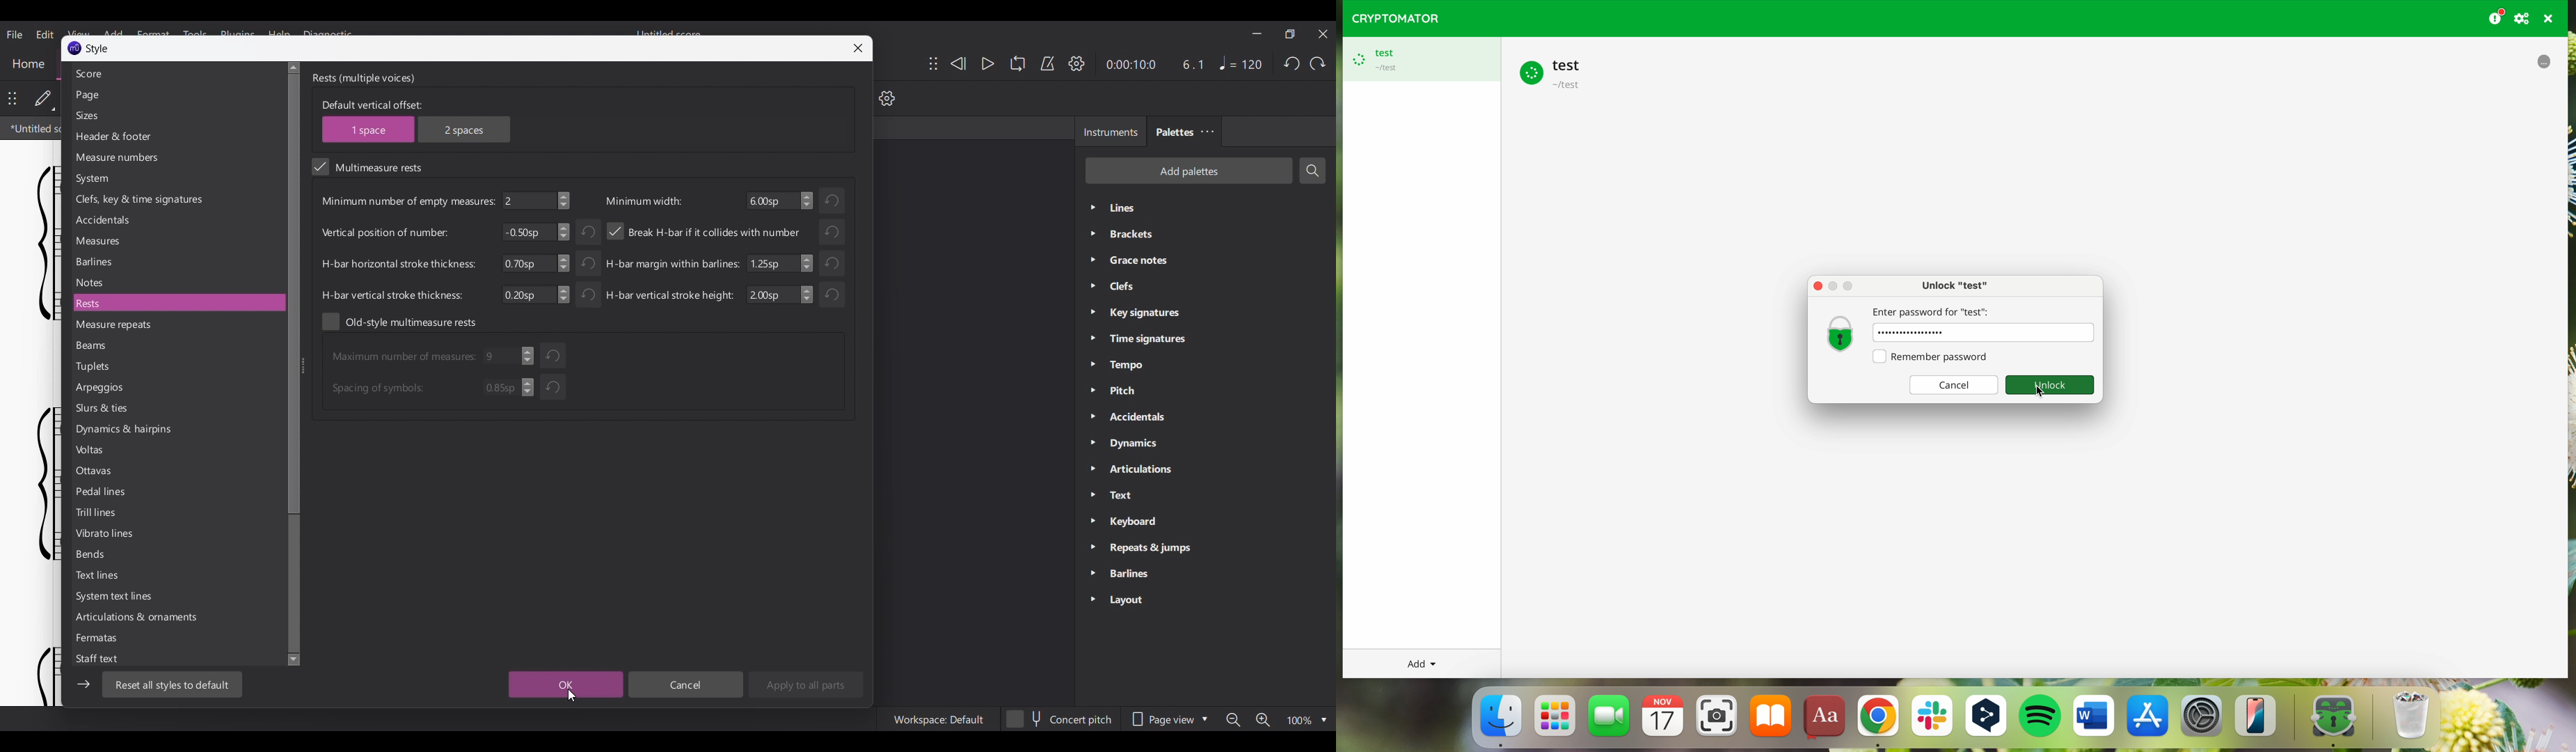 The image size is (2576, 756). Describe the element at coordinates (1092, 405) in the screenshot. I see `Expand respective palette` at that location.